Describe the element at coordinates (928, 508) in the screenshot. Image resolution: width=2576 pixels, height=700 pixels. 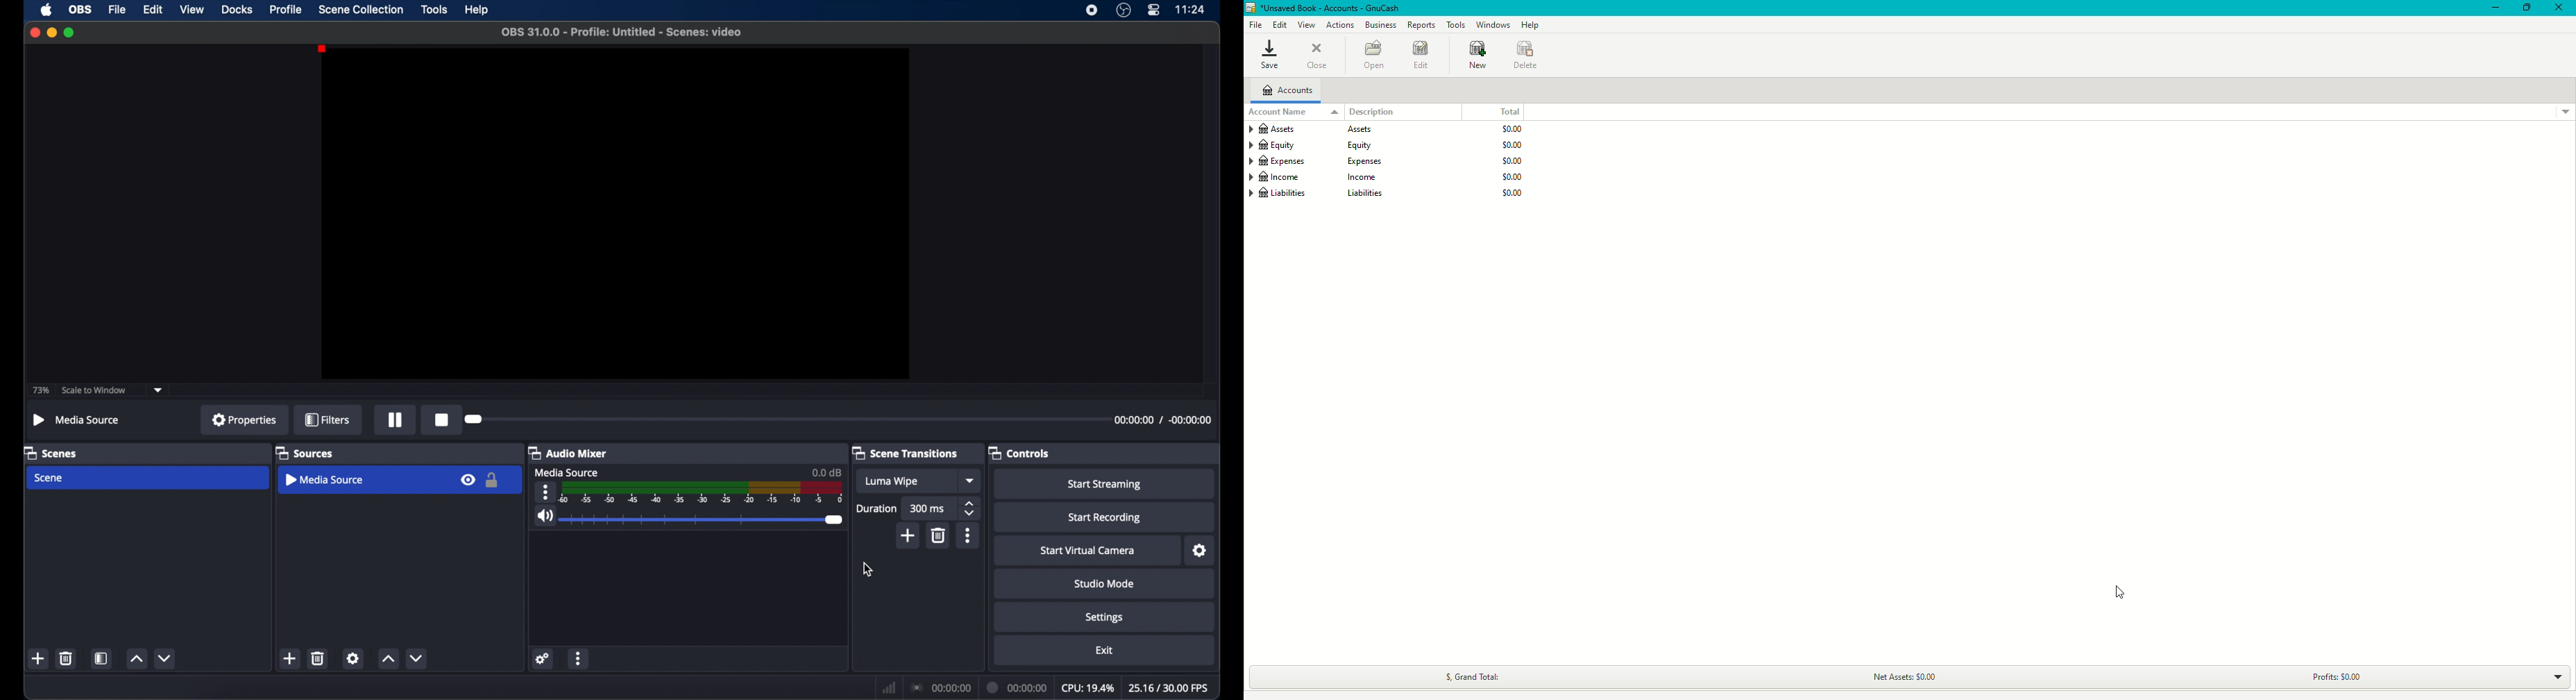
I see `300 ms` at that location.